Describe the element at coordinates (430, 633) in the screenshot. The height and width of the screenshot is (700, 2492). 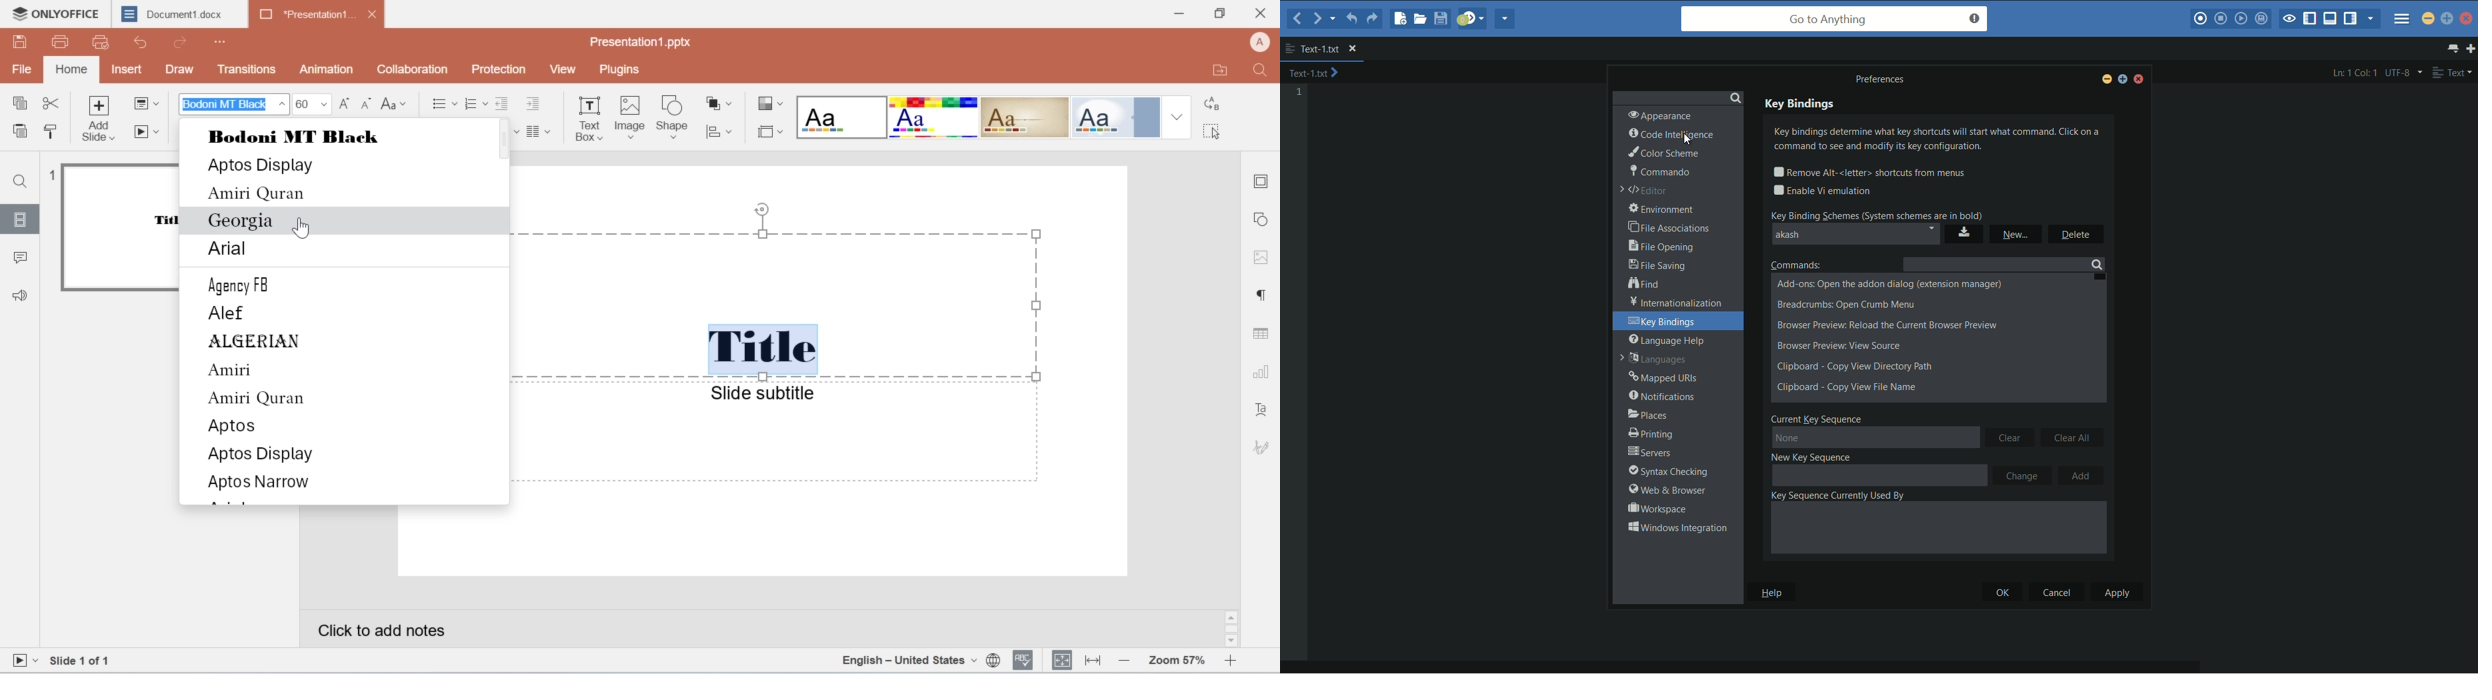
I see `notes` at that location.